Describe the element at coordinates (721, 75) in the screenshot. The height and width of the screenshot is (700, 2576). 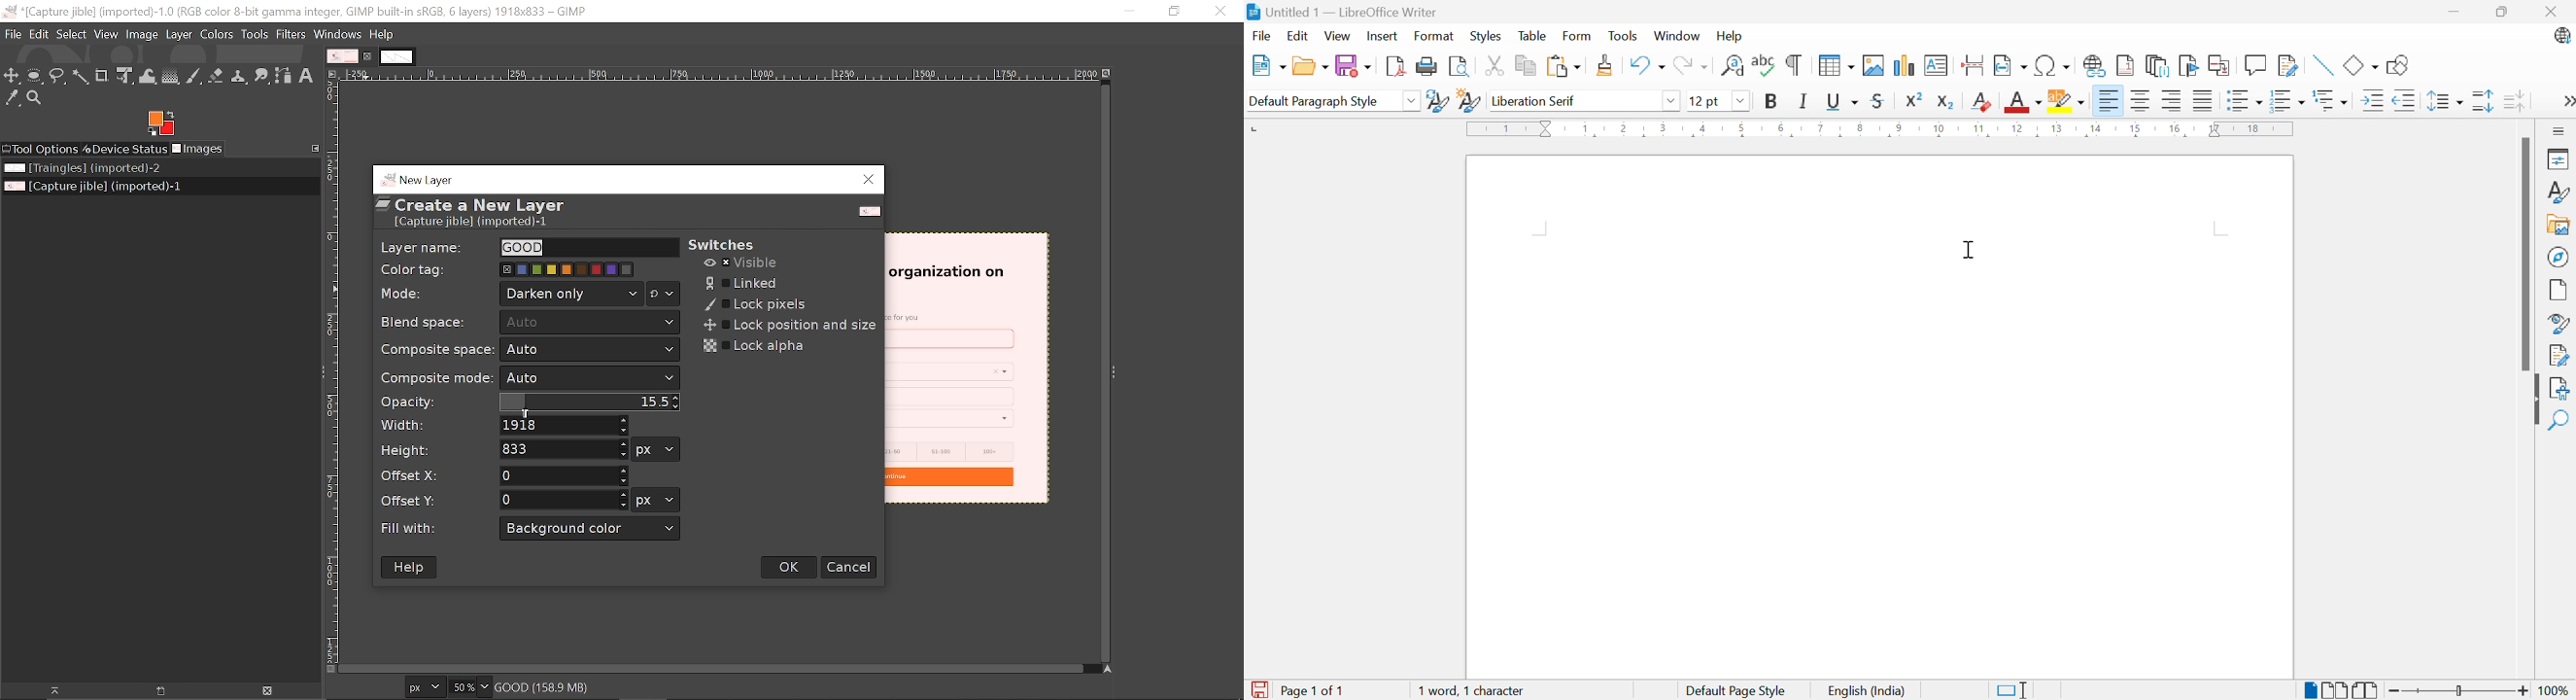
I see `Horizontal label` at that location.